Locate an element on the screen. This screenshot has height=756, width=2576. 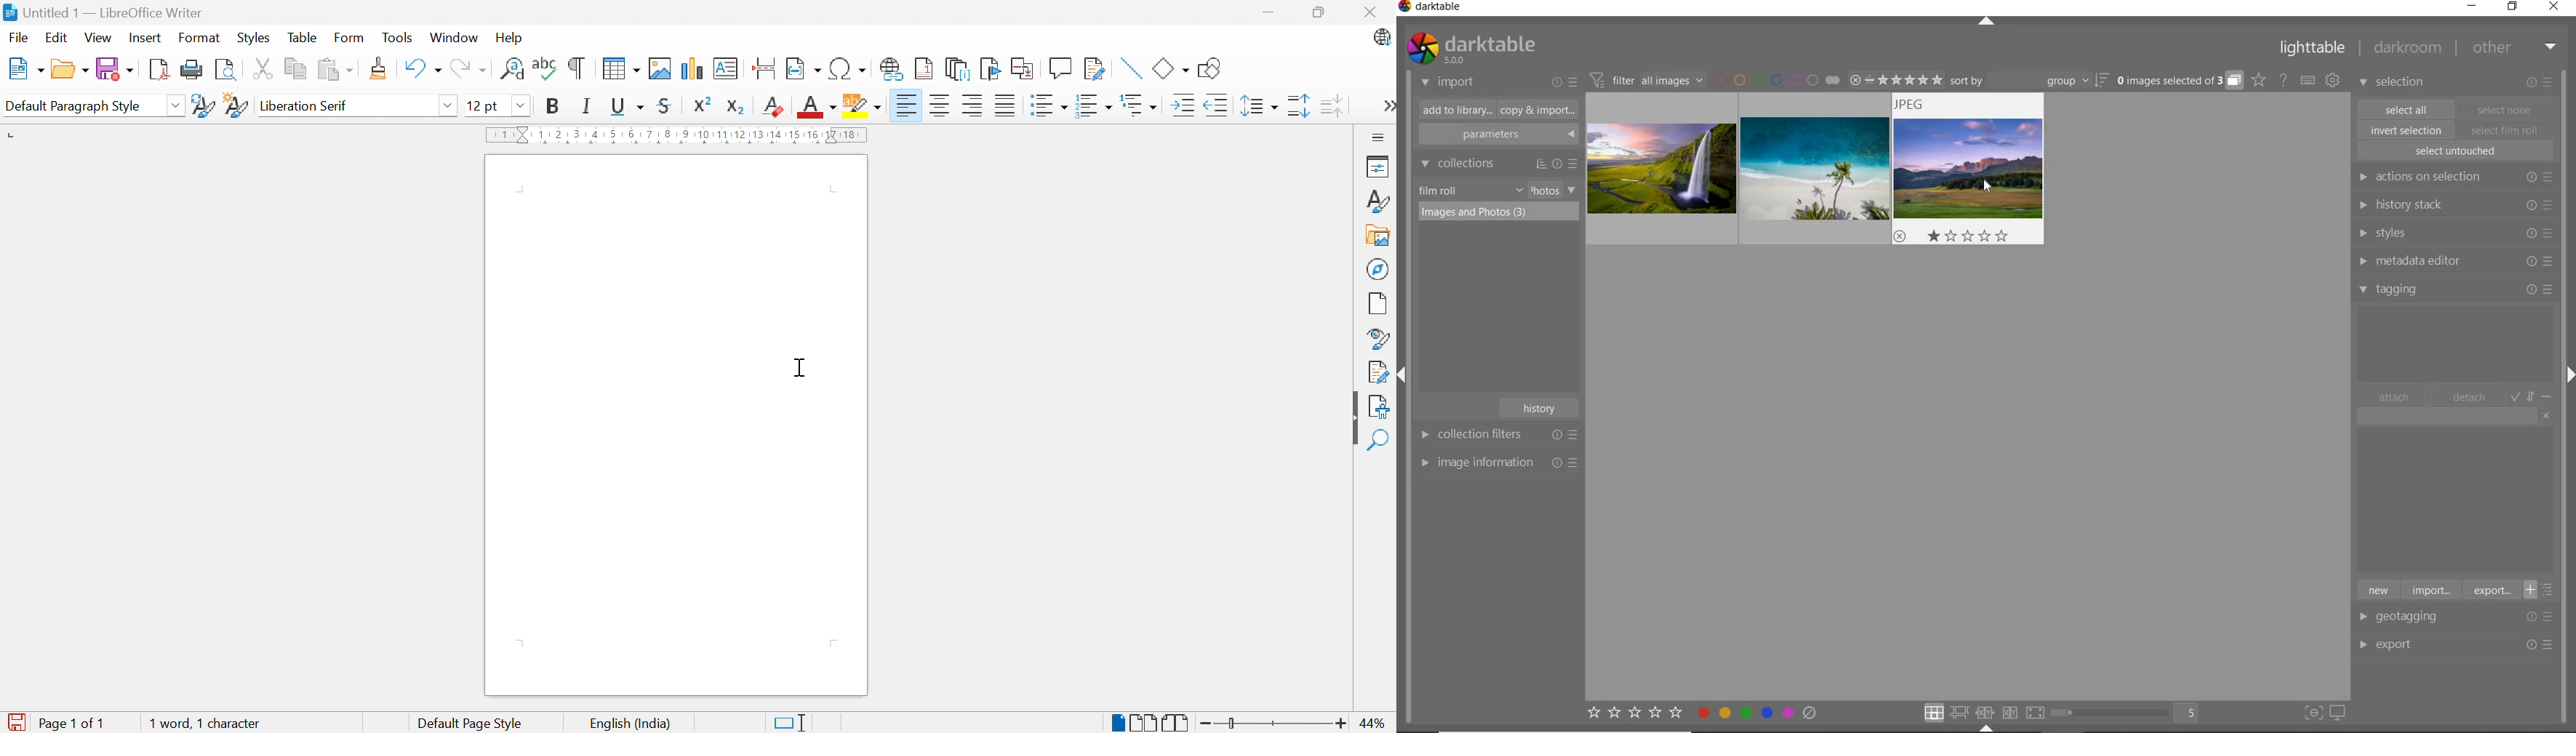
File is located at coordinates (21, 39).